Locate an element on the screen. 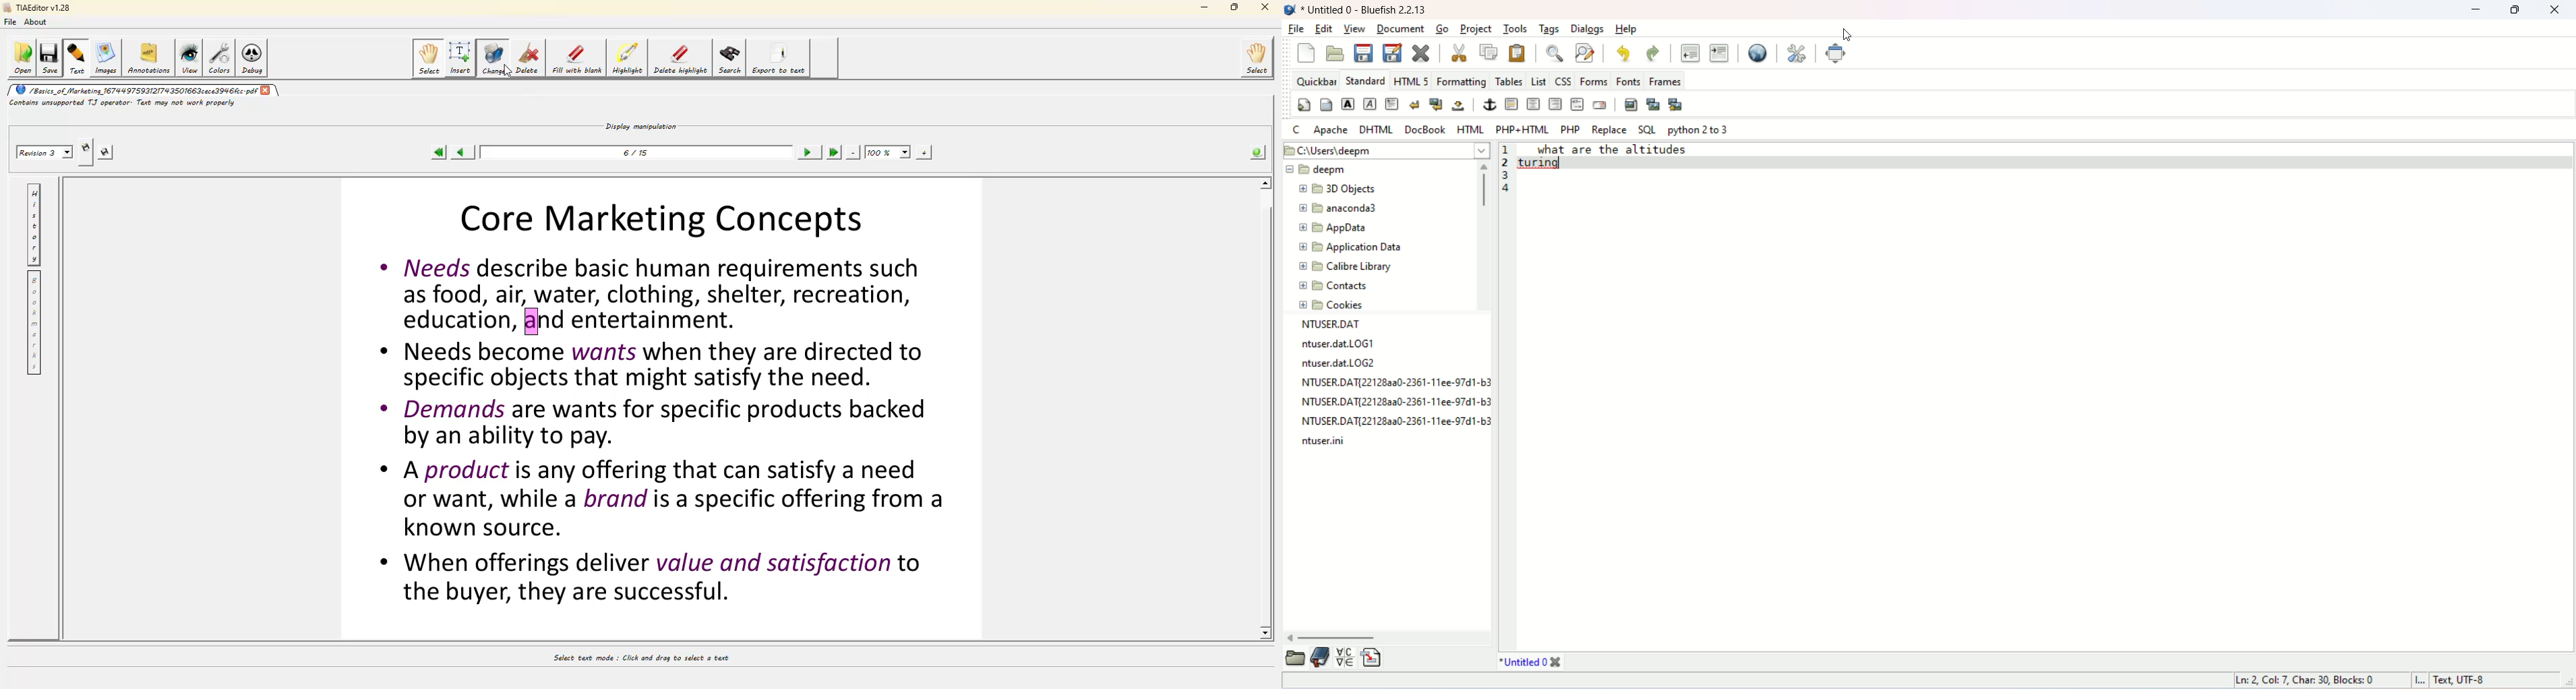  dialogs is located at coordinates (1590, 30).